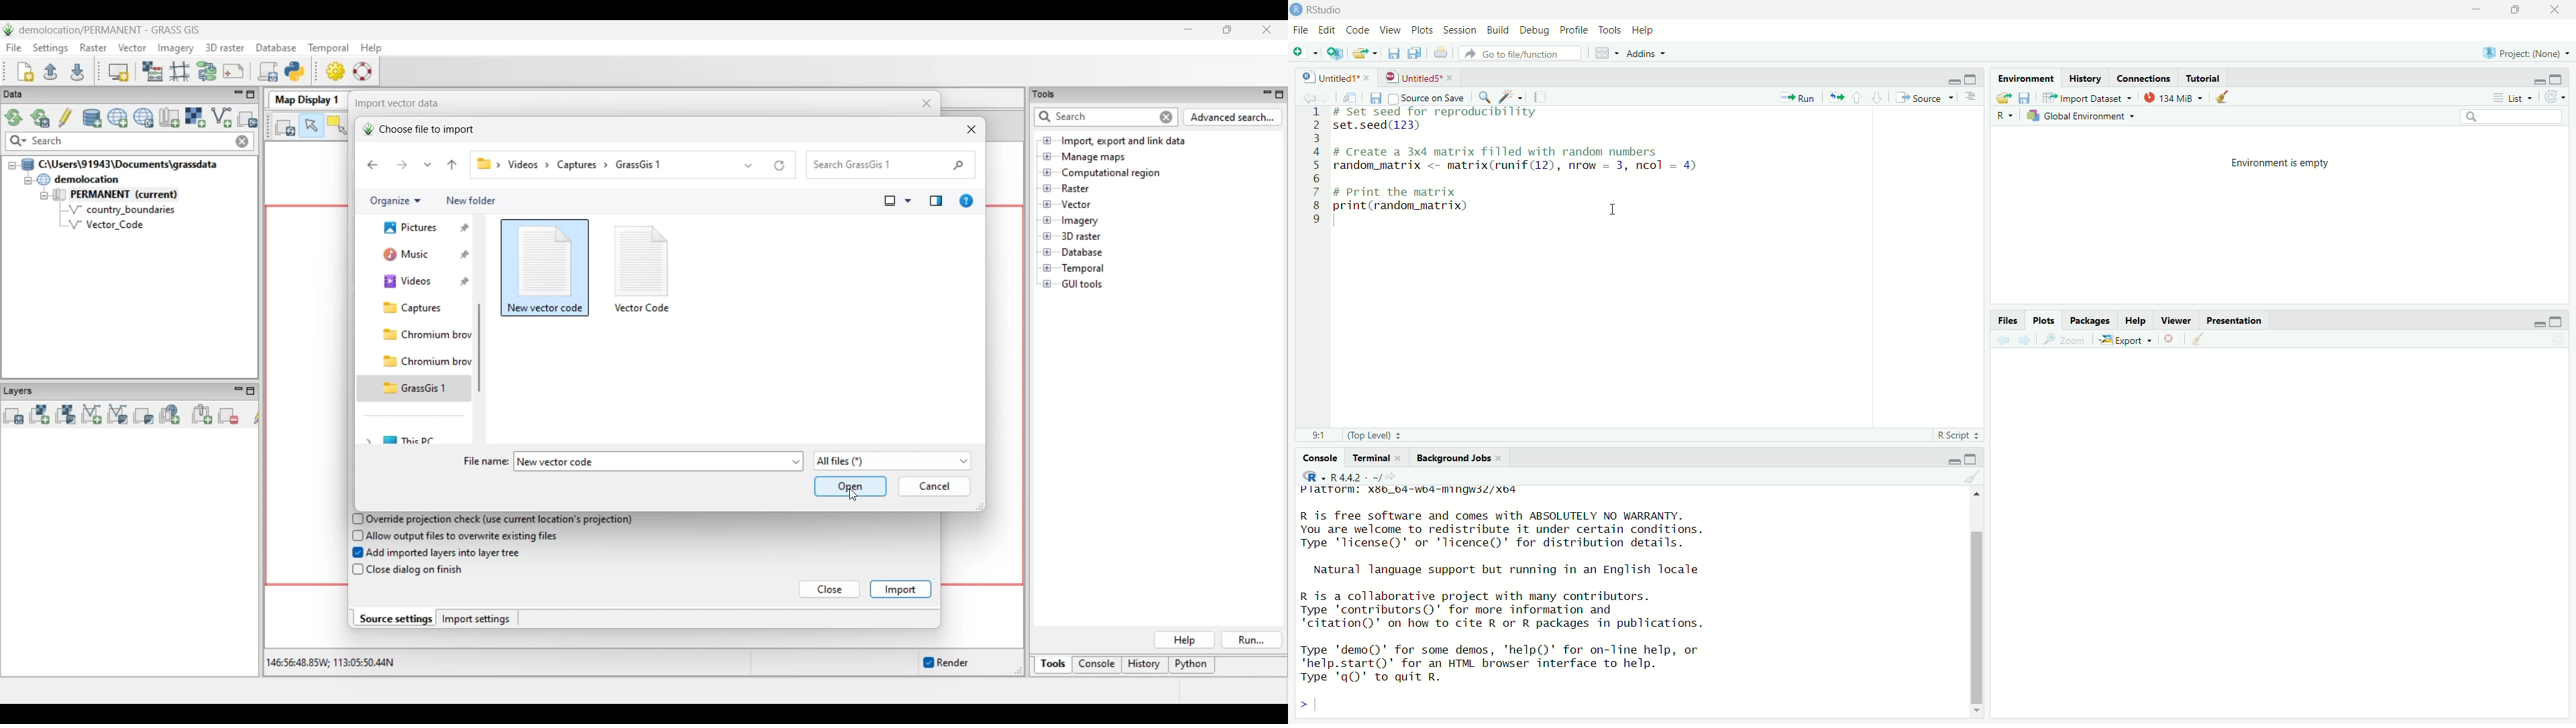 The image size is (2576, 728). I want to click on 1 # Set seed for reproducibility

2 set.seed(123)

3

4 # Create a 3x4 matrix filled with random numbers

5 random_matrix <- matrix(runif(12), nrow = 3, ncol = 4)
6

7 # Print the matrix

8 print(random_matrix) 1

9, so click(1528, 174).